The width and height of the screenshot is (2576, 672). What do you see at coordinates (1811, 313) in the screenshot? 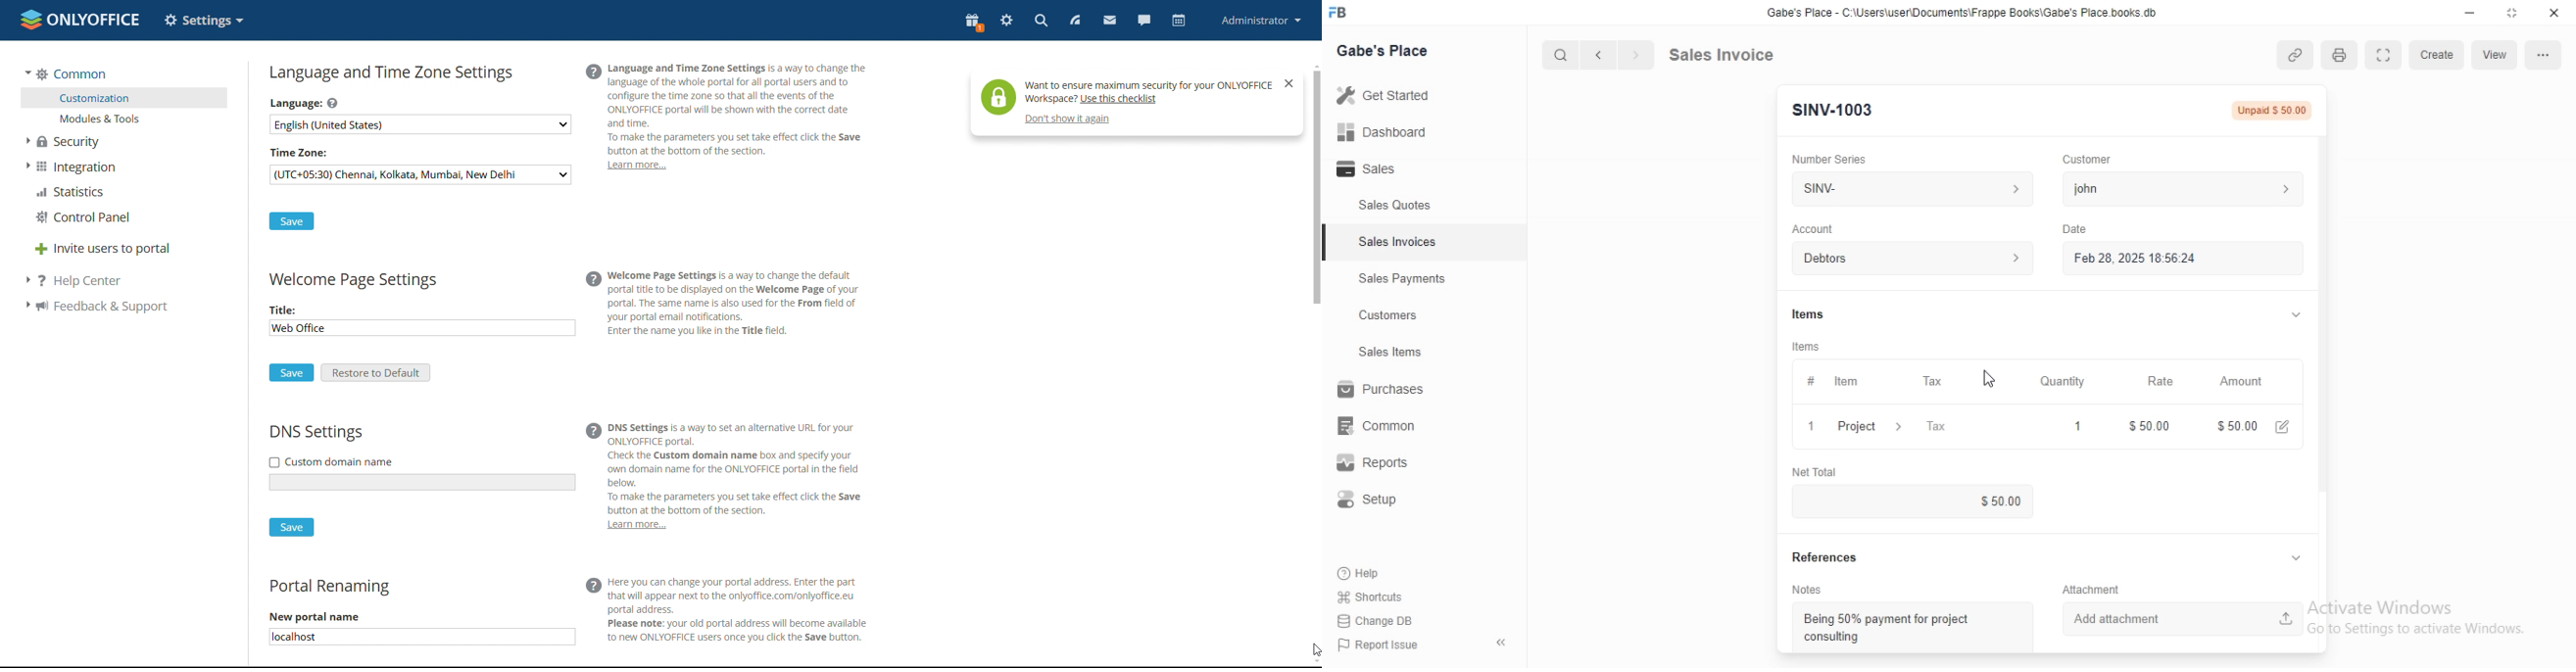
I see `` at bounding box center [1811, 313].